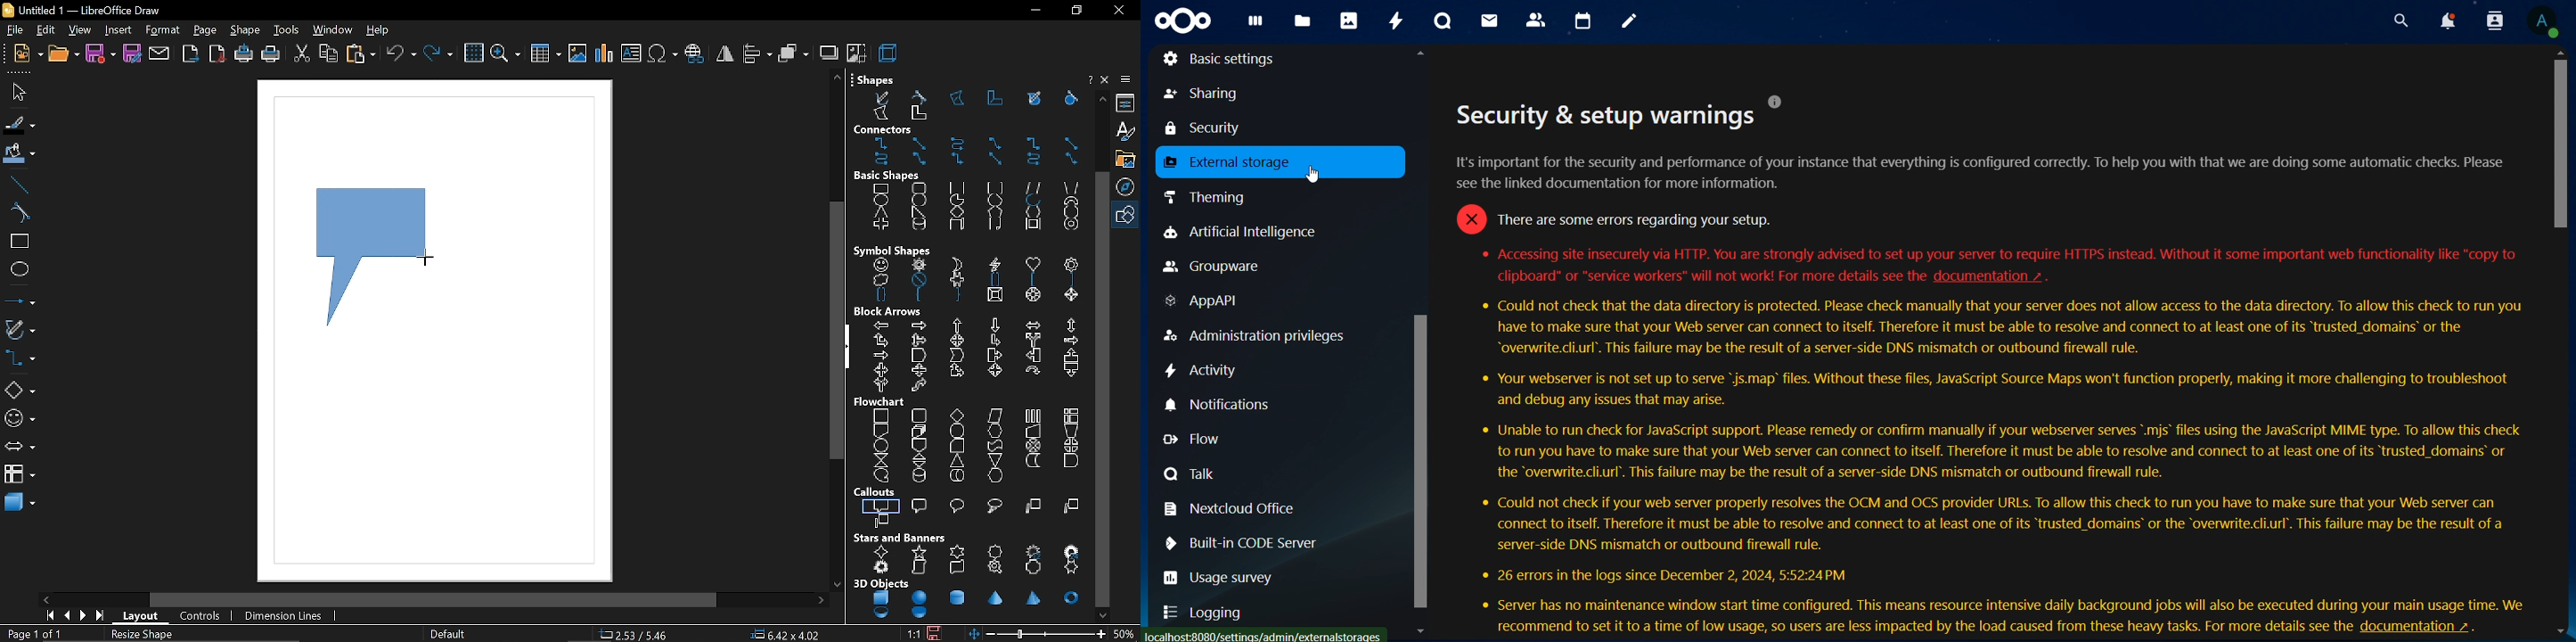 The image size is (2576, 644). What do you see at coordinates (997, 597) in the screenshot?
I see `cone` at bounding box center [997, 597].